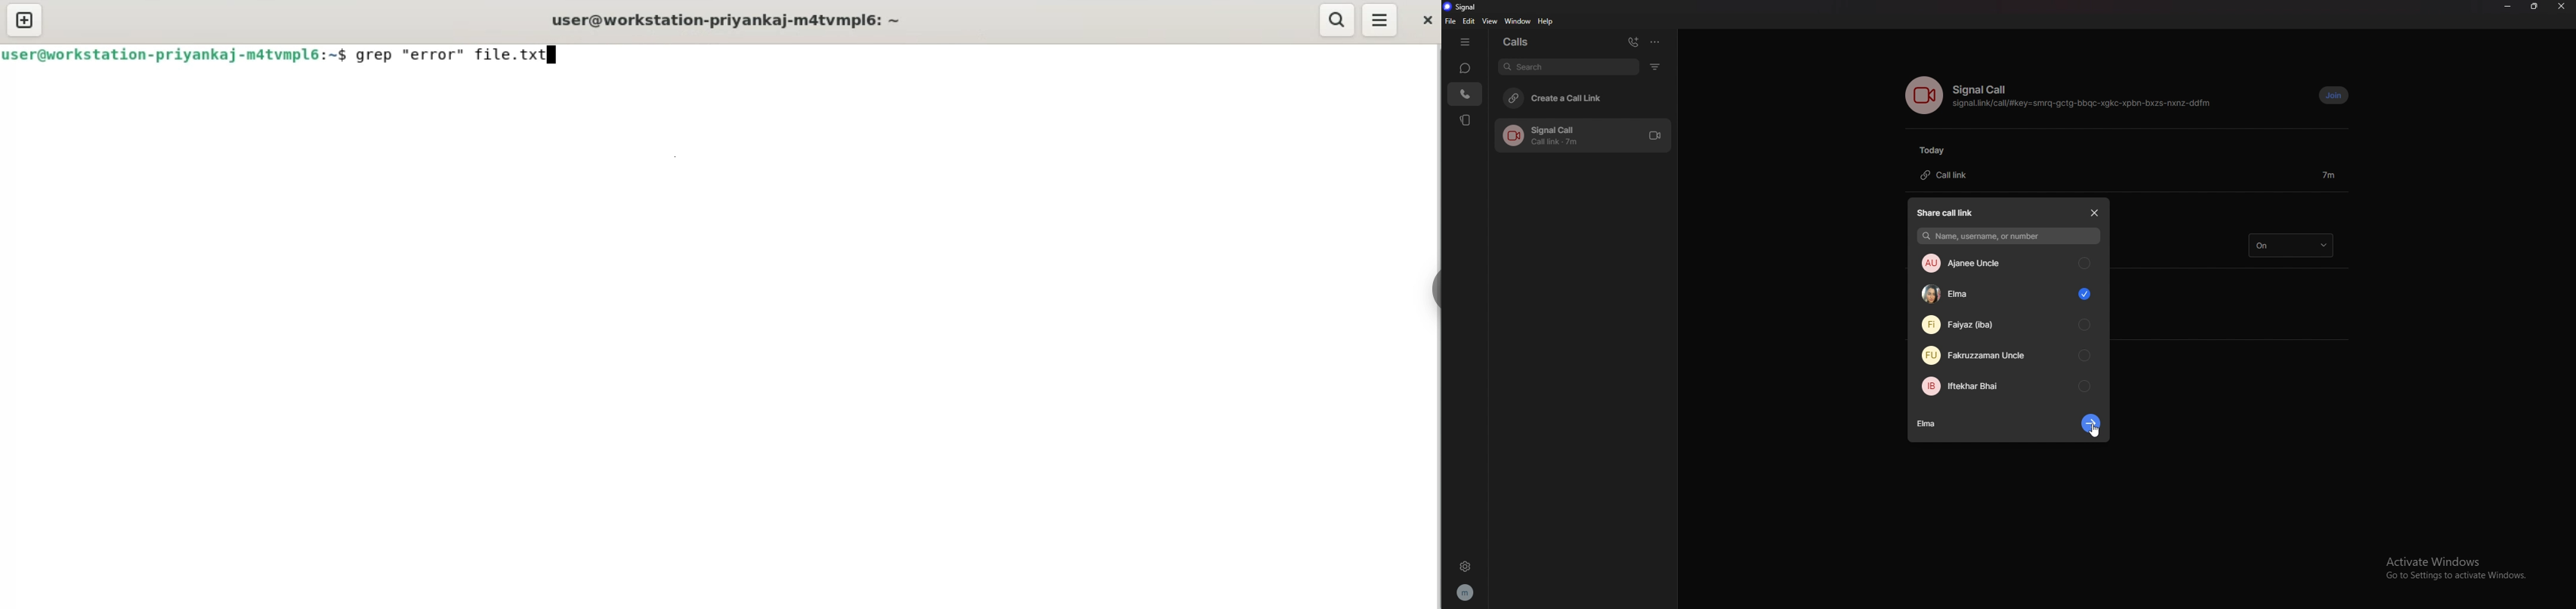 The height and width of the screenshot is (616, 2576). Describe the element at coordinates (1951, 176) in the screenshot. I see `call link` at that location.